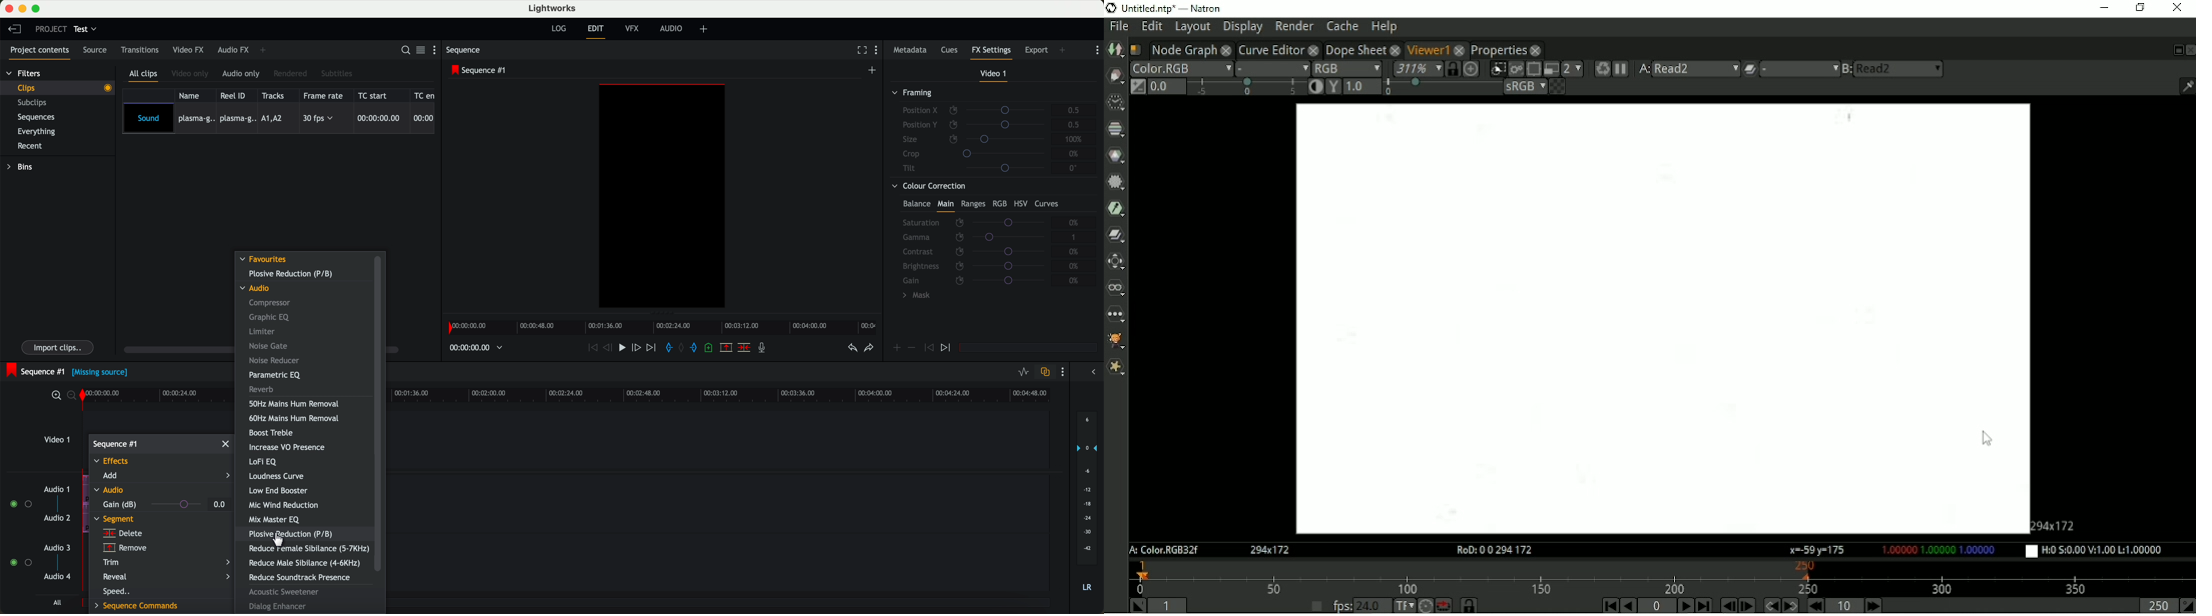  I want to click on audios, so click(38, 534).